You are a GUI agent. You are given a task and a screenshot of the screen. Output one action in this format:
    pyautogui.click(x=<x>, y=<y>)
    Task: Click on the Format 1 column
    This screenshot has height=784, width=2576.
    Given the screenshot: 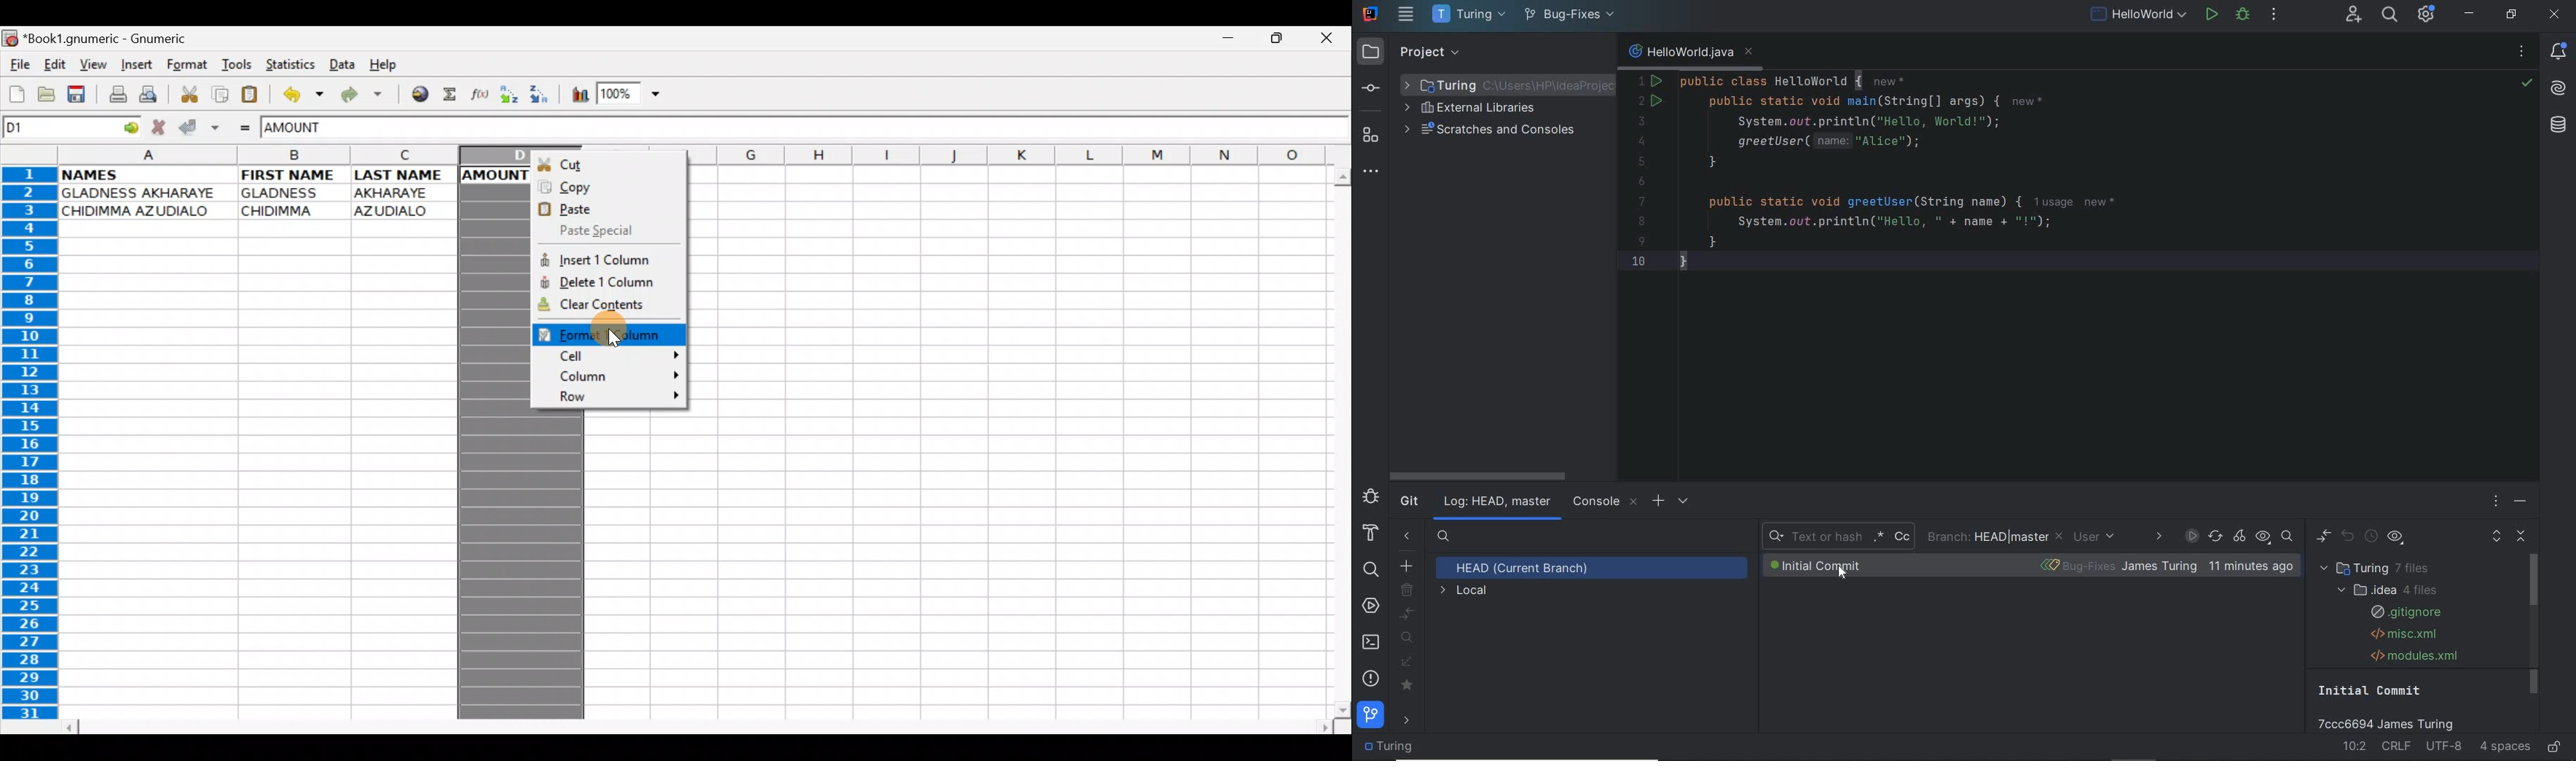 What is the action you would take?
    pyautogui.click(x=615, y=333)
    